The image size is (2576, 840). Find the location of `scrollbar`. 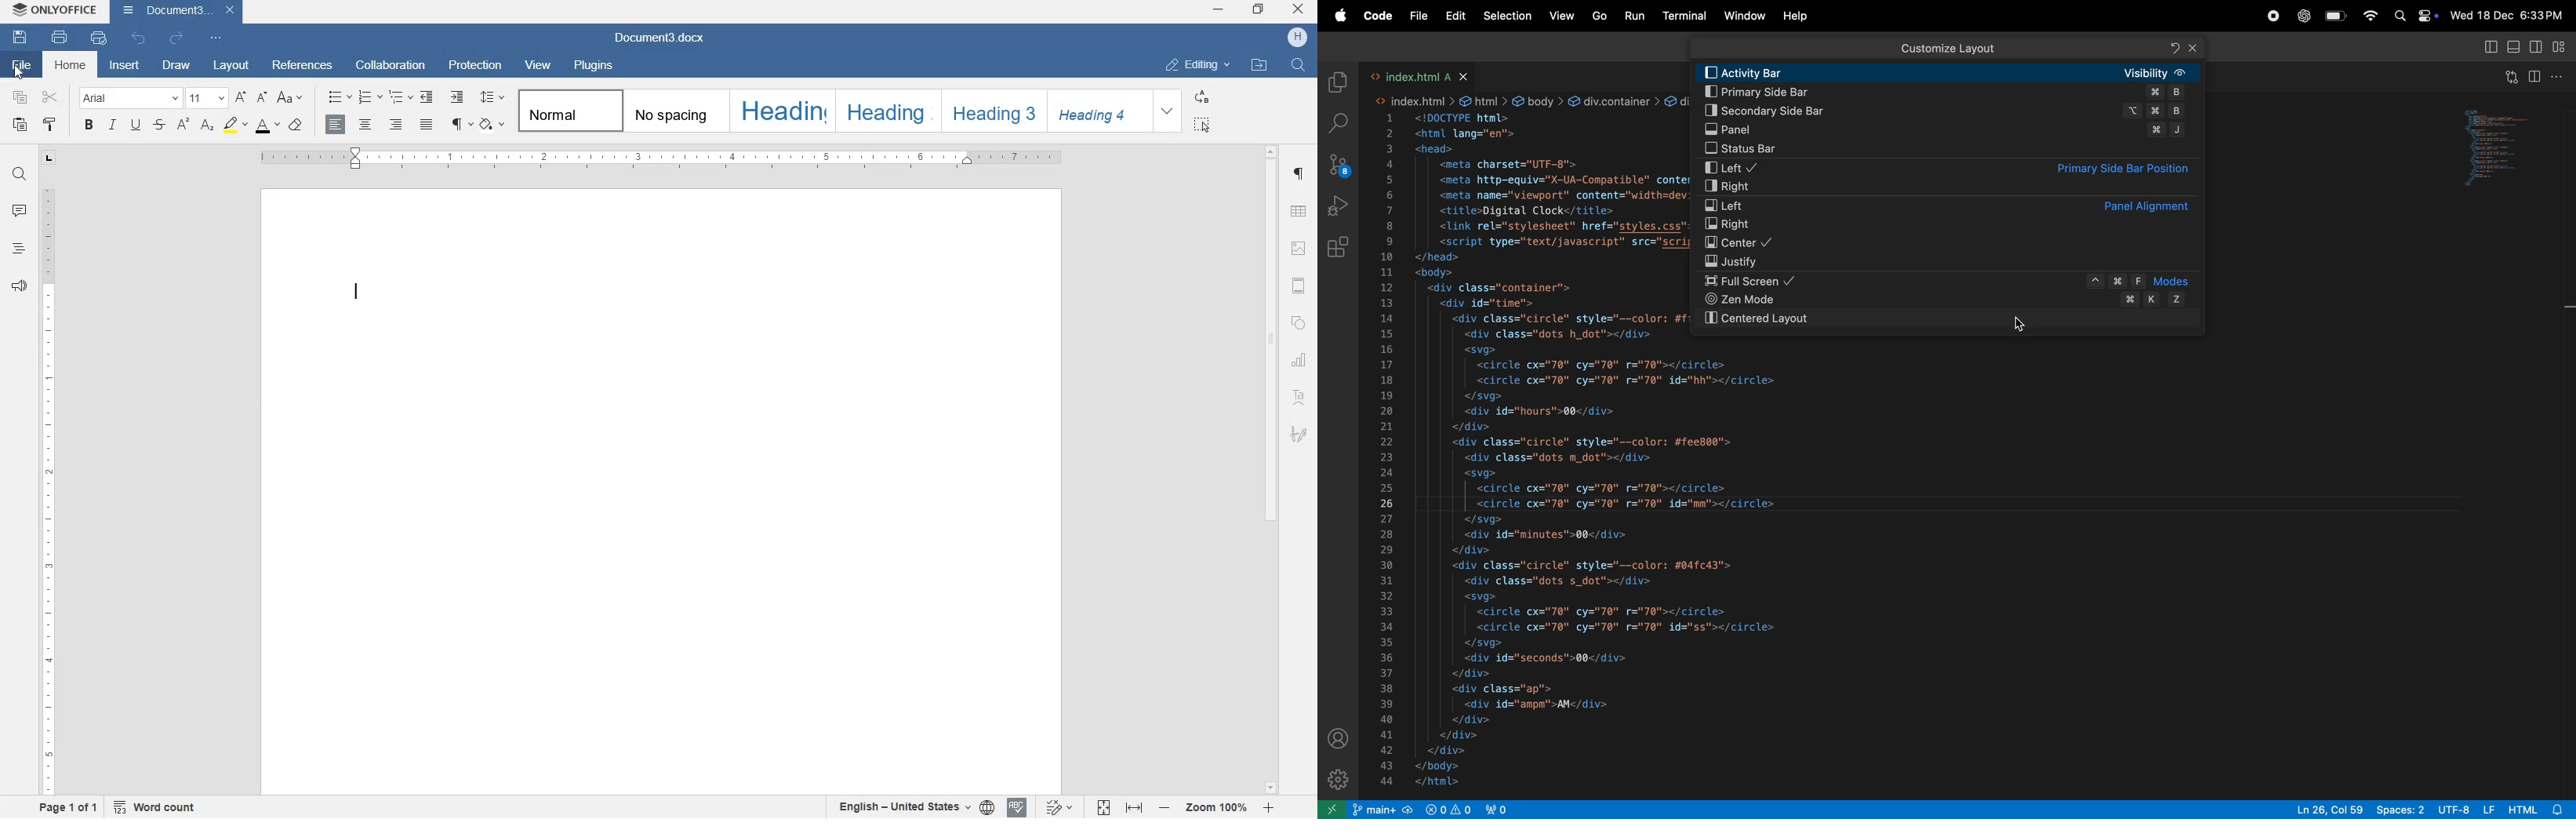

scrollbar is located at coordinates (1271, 470).